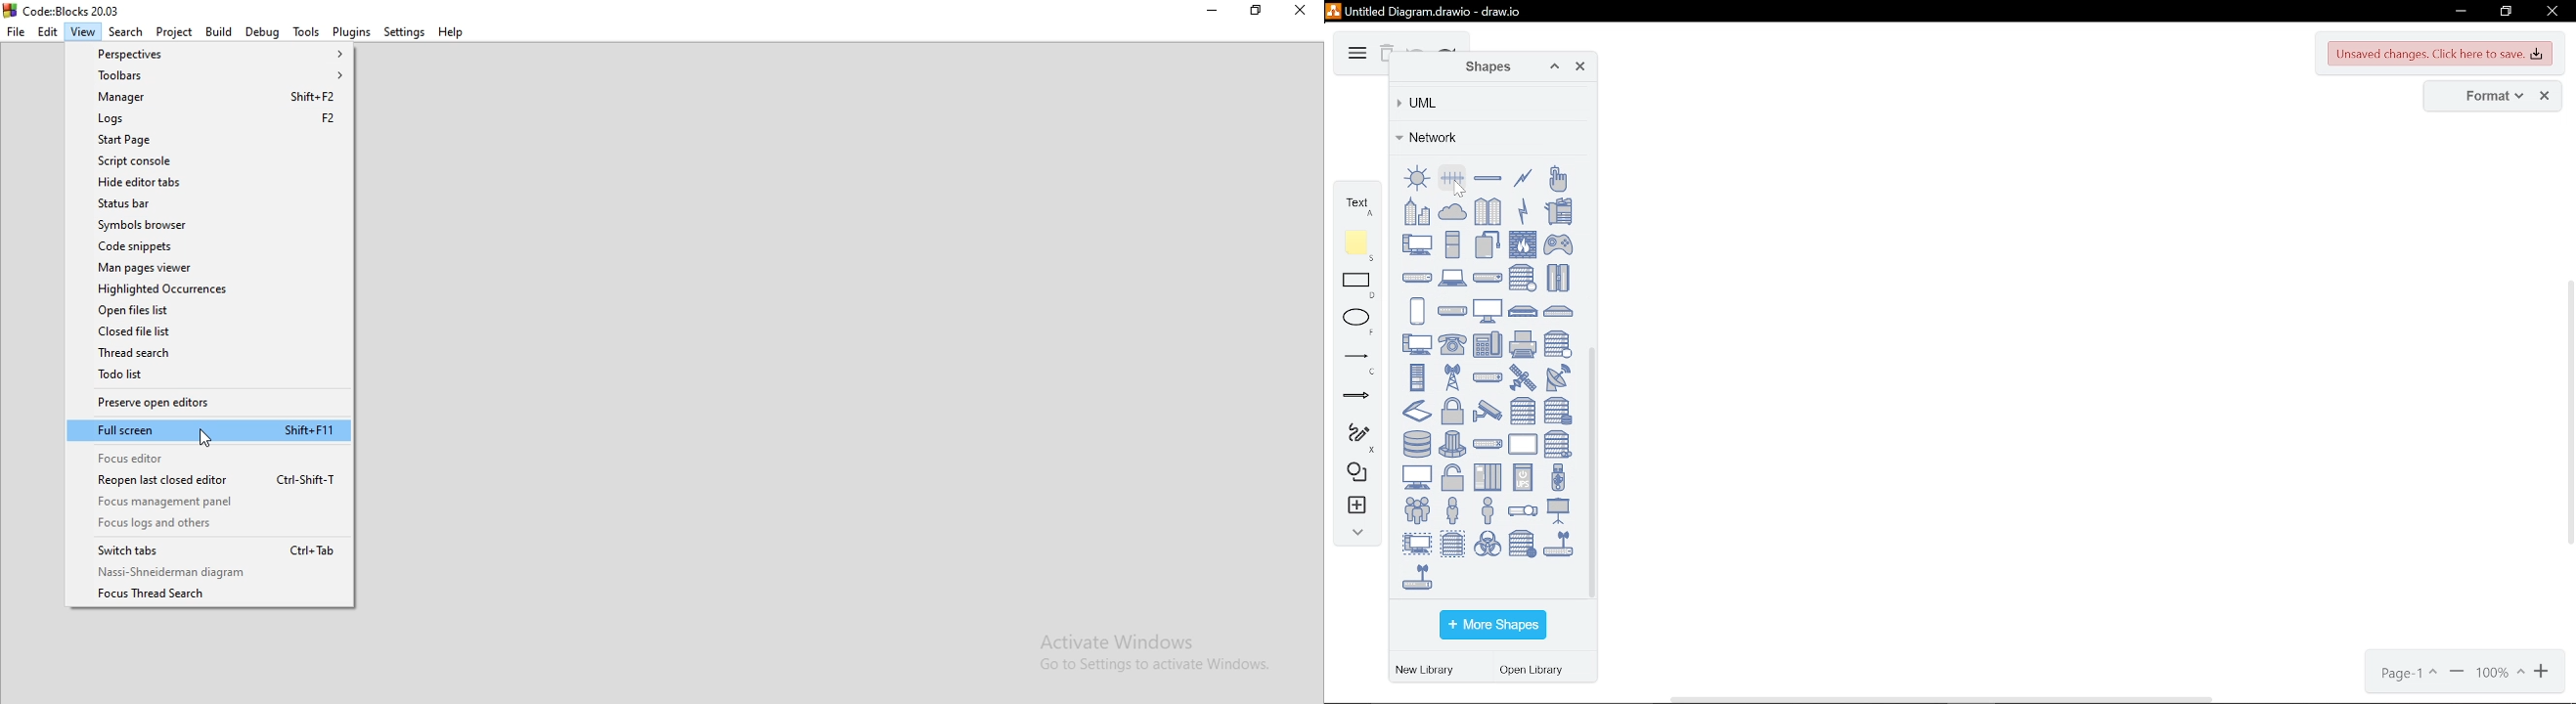  Describe the element at coordinates (1452, 478) in the screenshot. I see `unsecure` at that location.